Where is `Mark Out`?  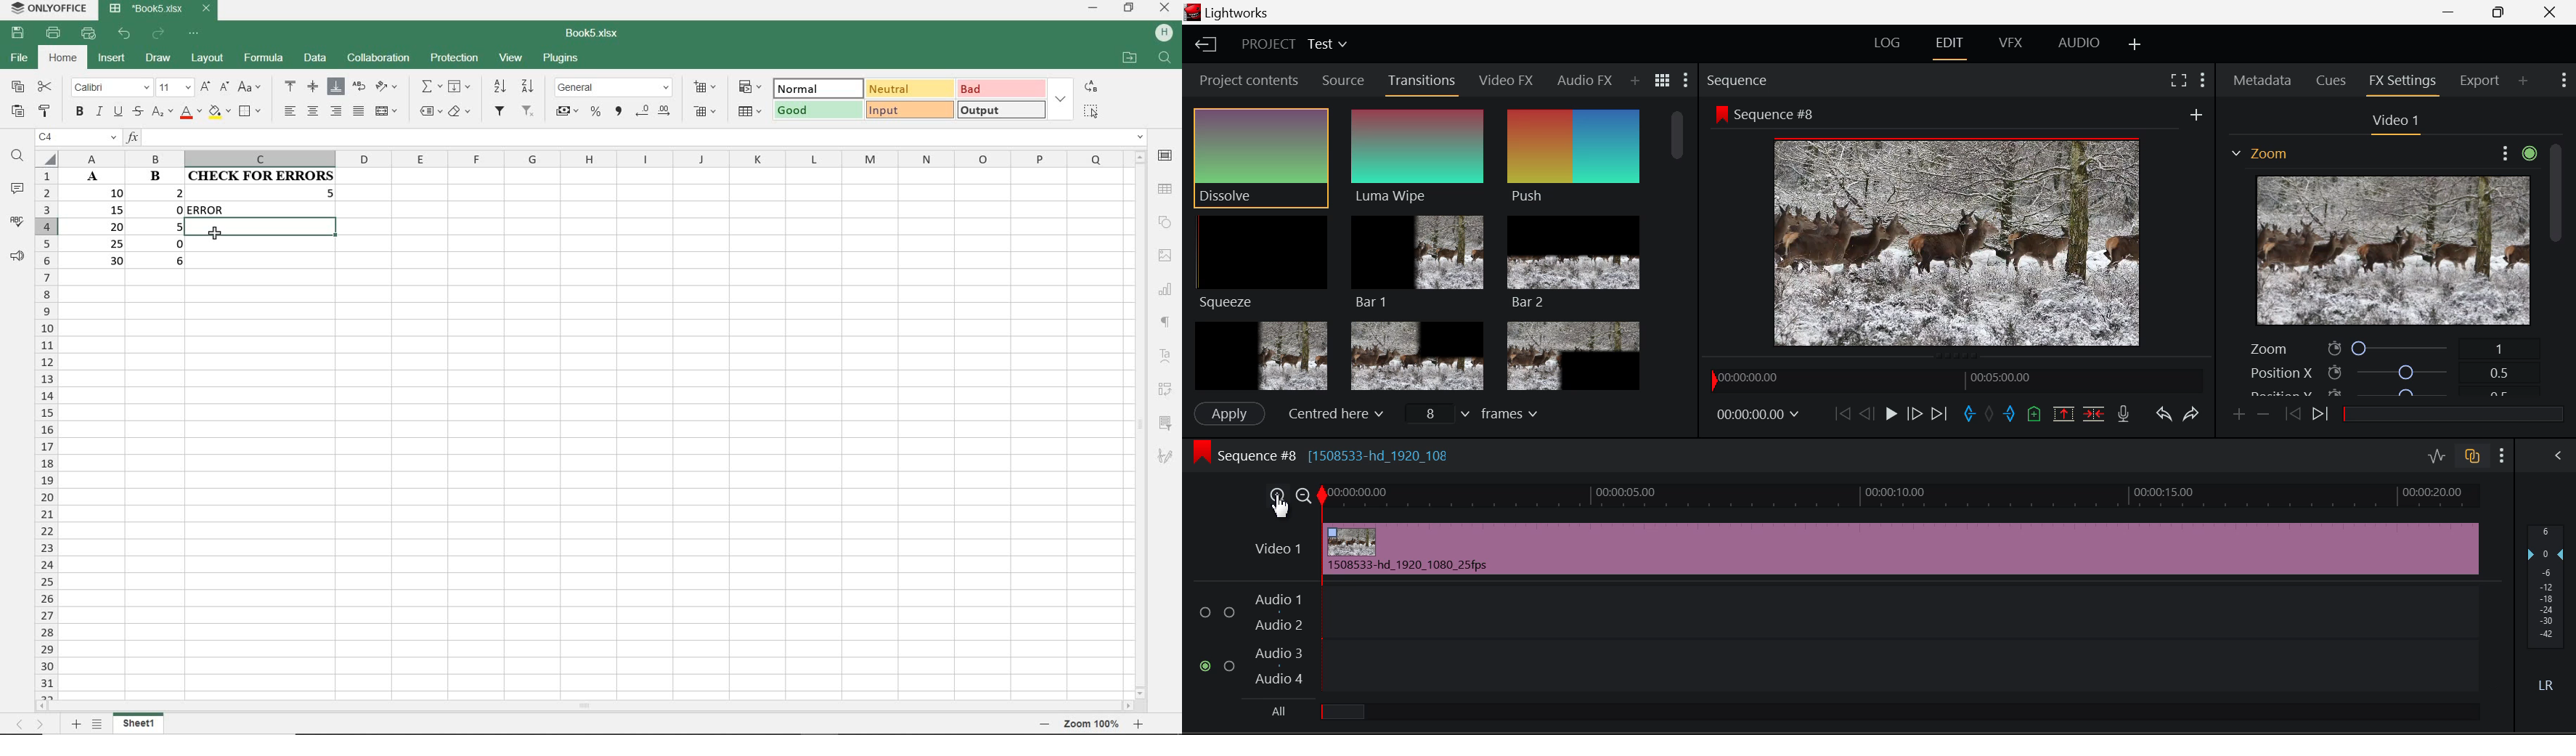 Mark Out is located at coordinates (2008, 414).